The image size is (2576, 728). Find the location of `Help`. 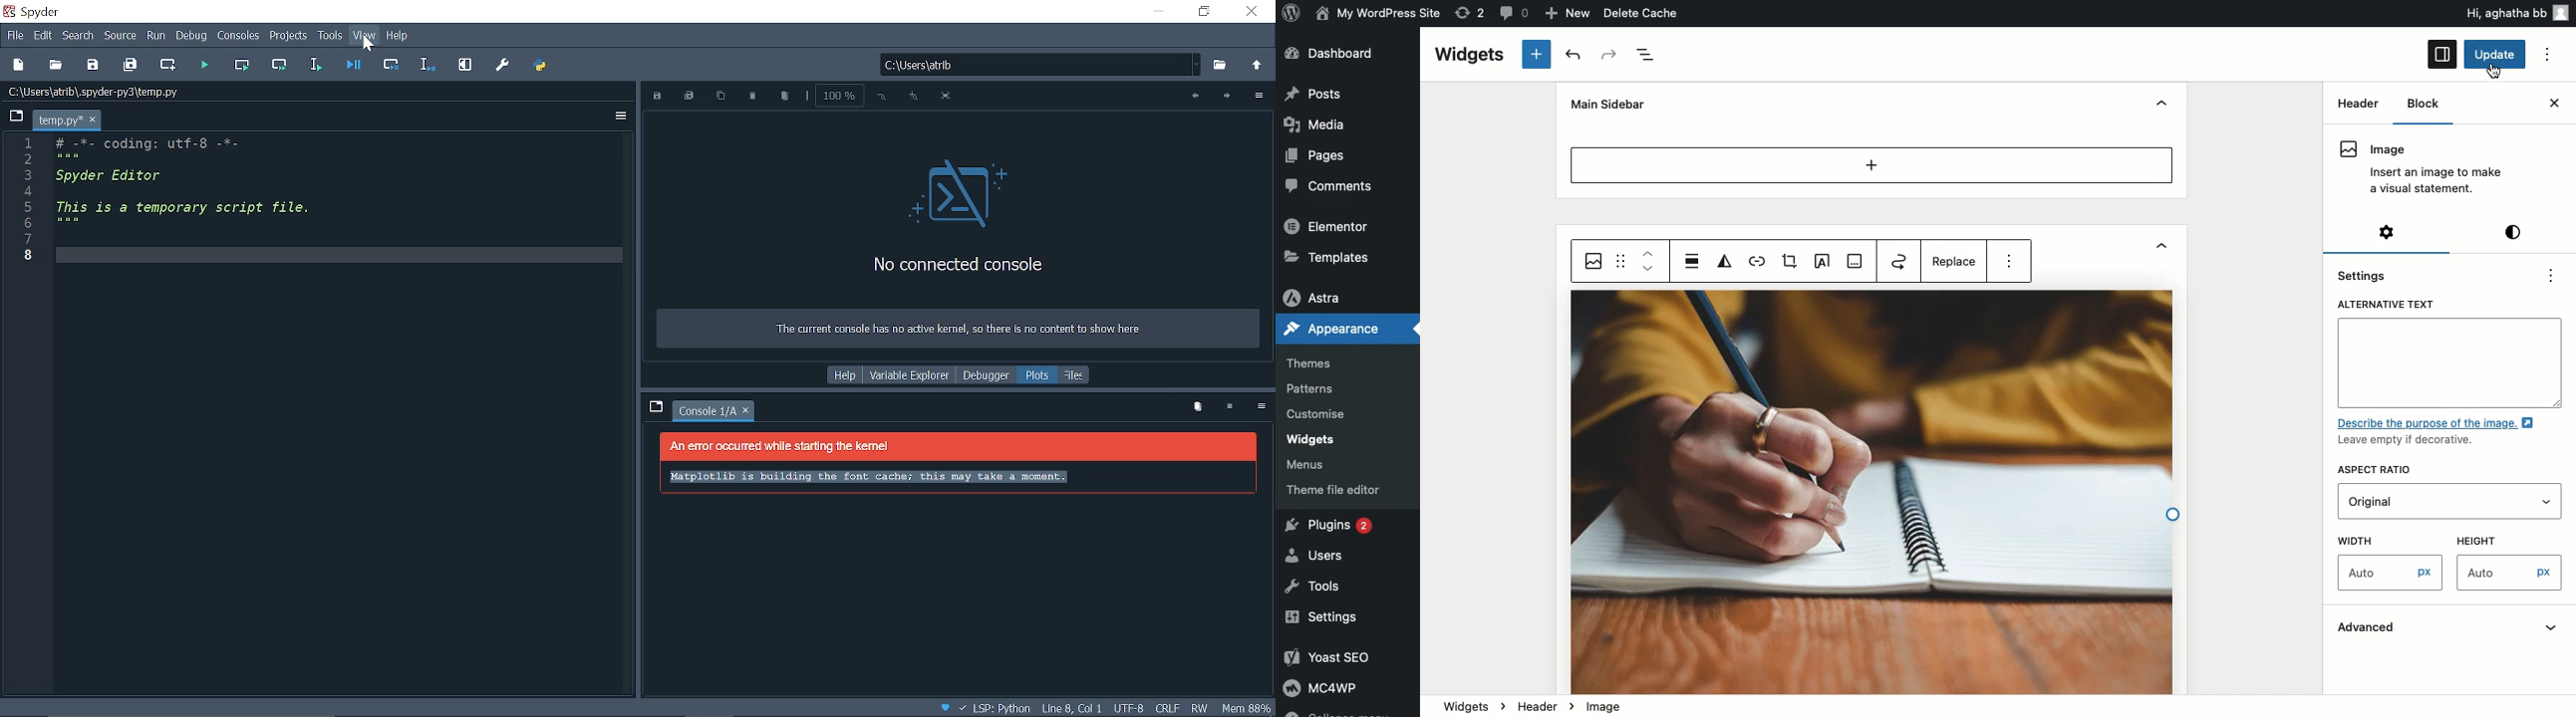

Help is located at coordinates (845, 375).